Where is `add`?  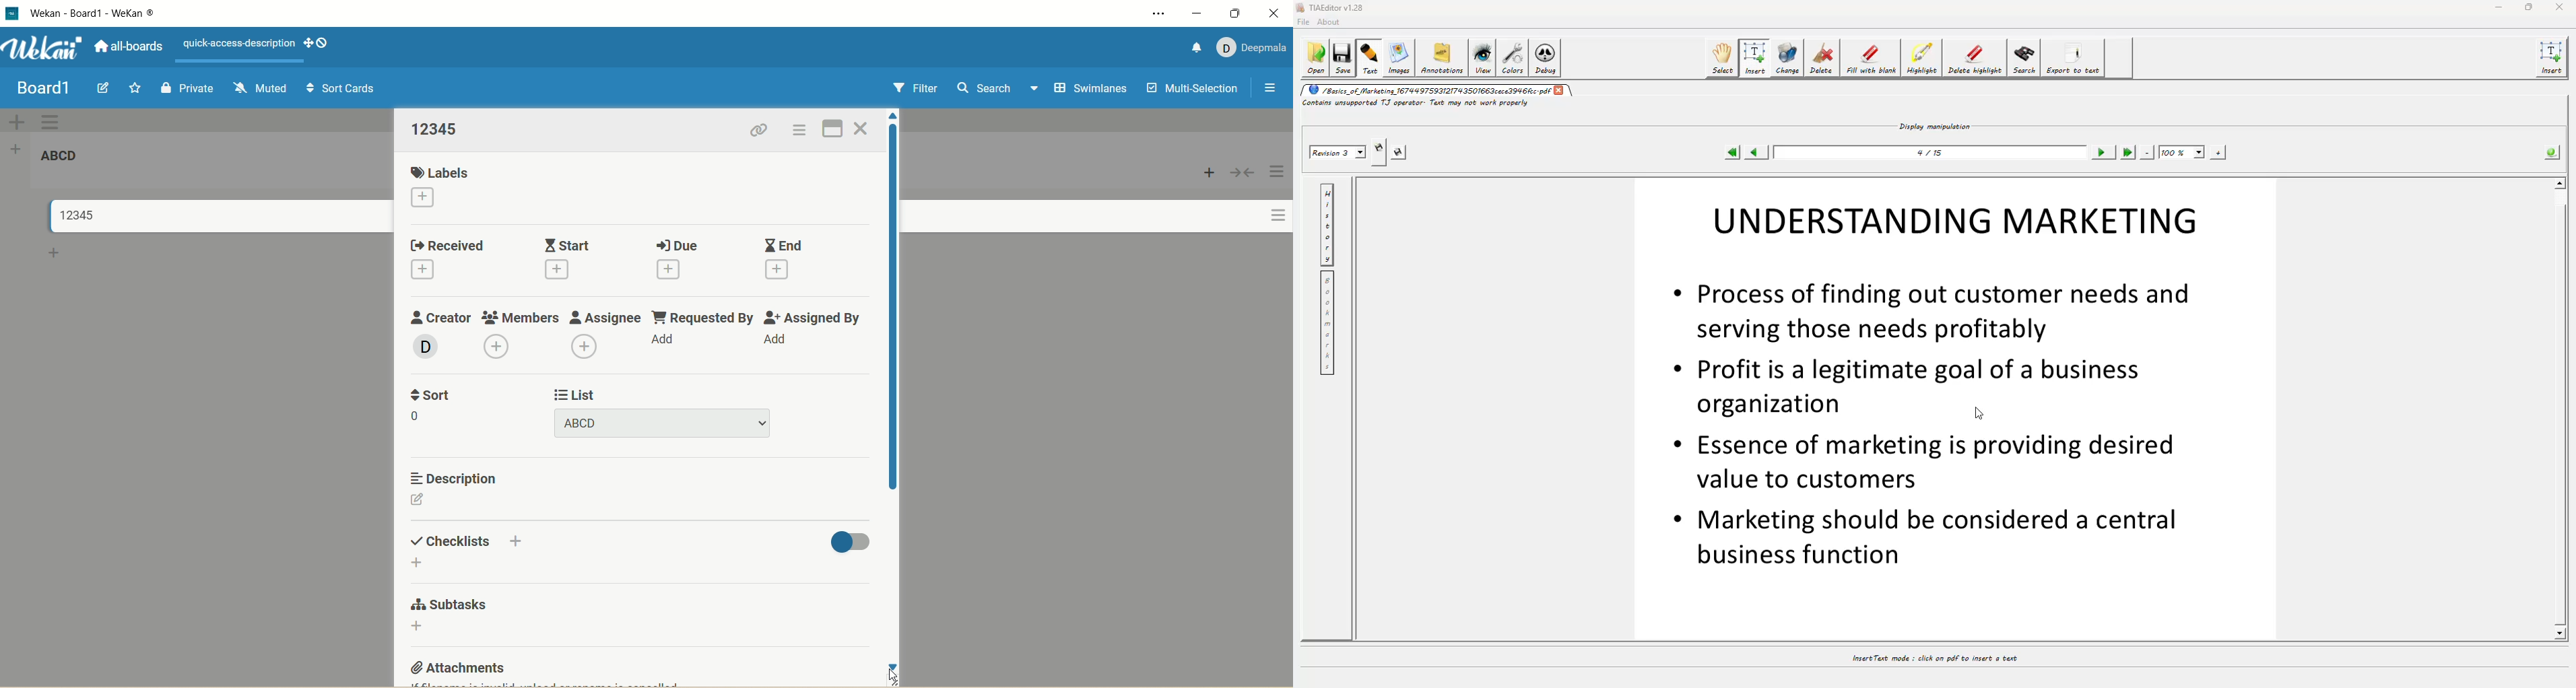
add is located at coordinates (418, 563).